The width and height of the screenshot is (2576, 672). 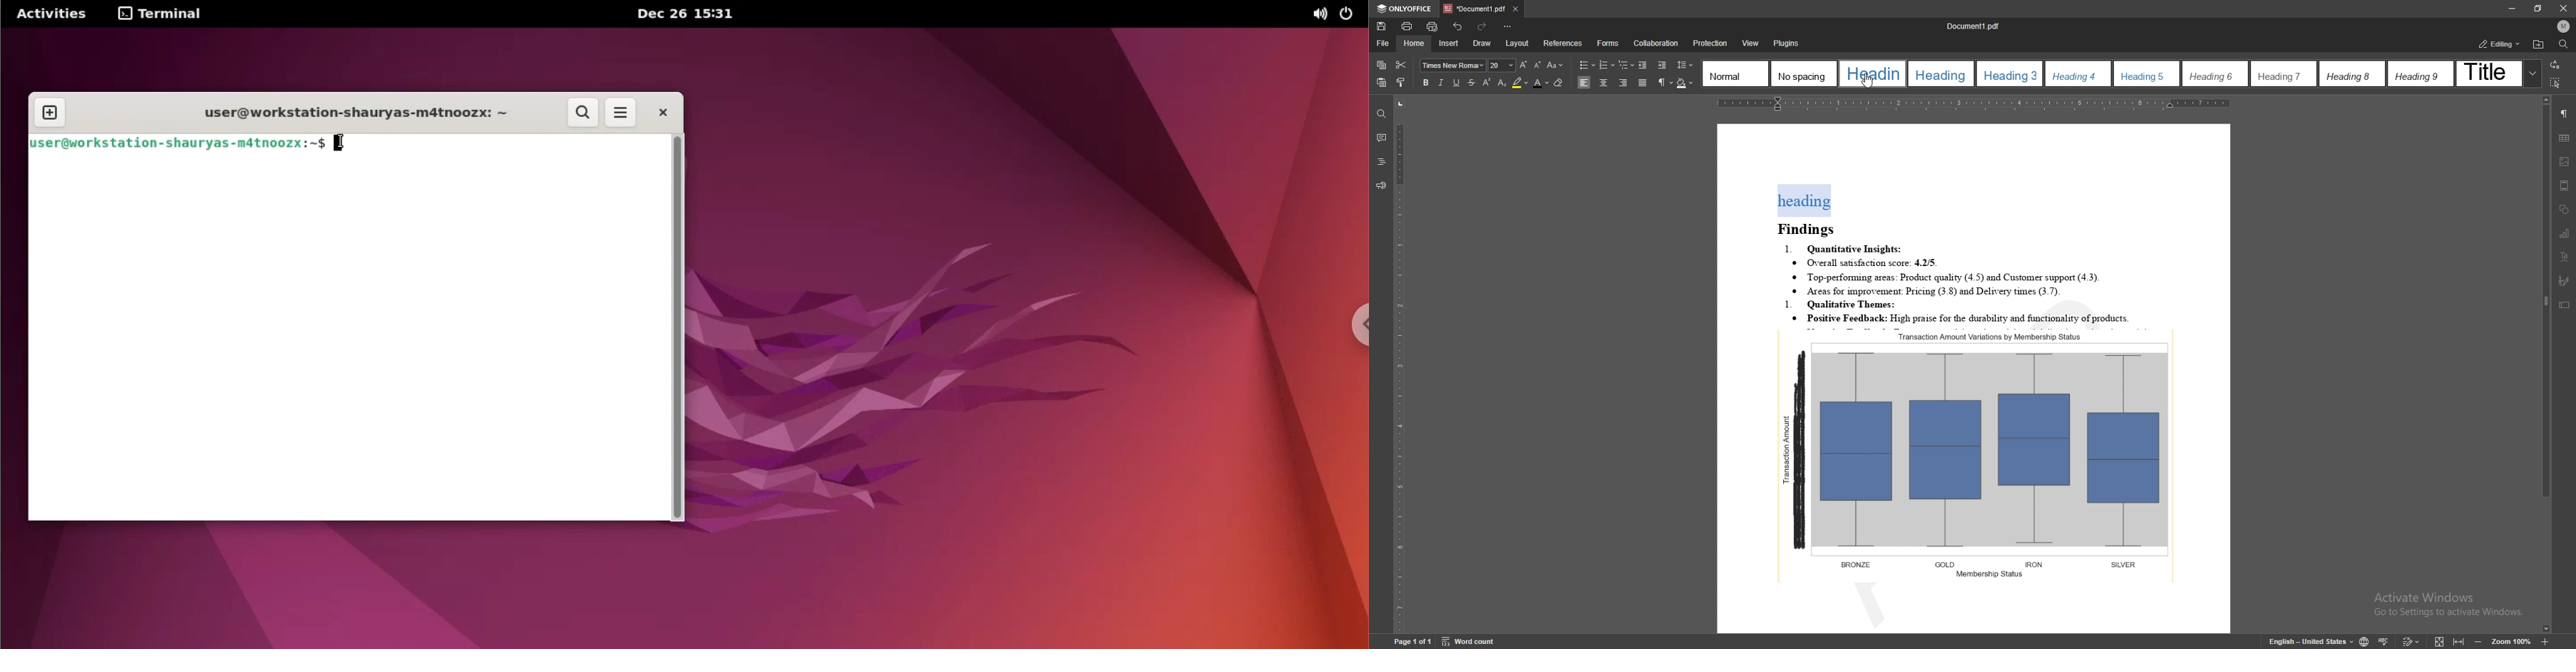 What do you see at coordinates (1456, 83) in the screenshot?
I see `underline` at bounding box center [1456, 83].